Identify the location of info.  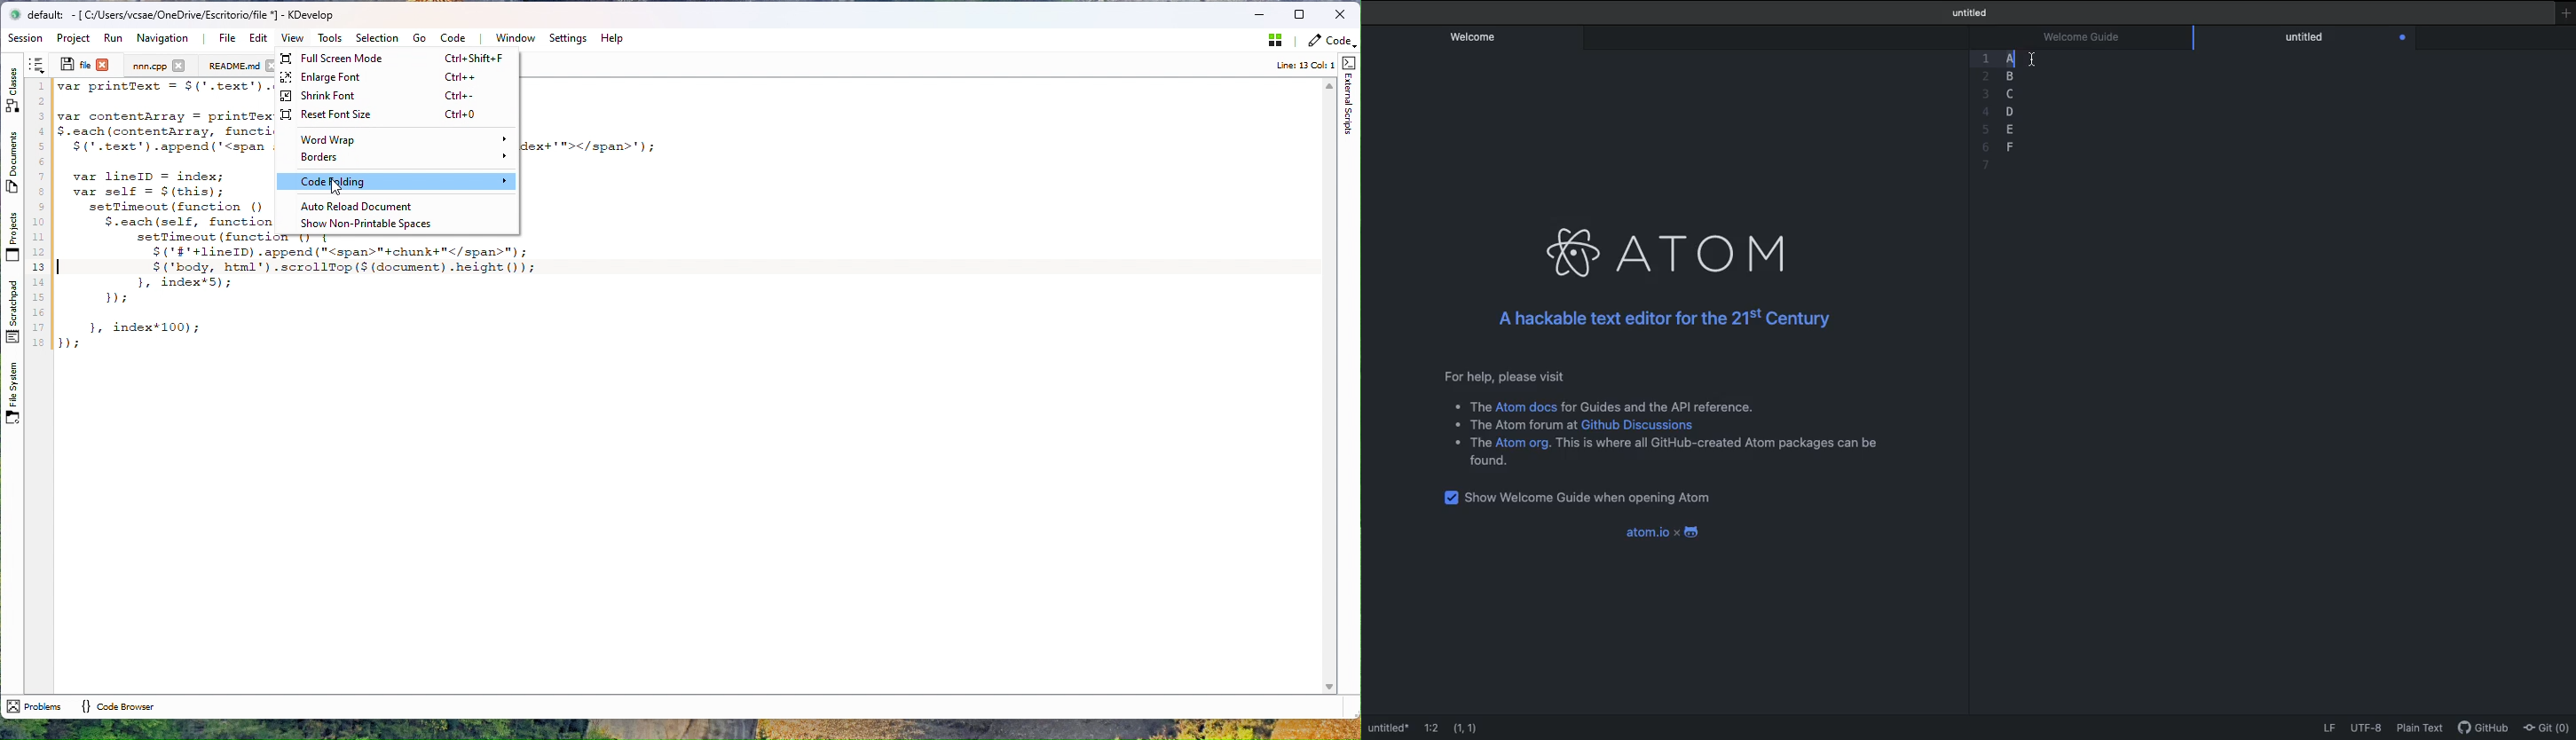
(1297, 66).